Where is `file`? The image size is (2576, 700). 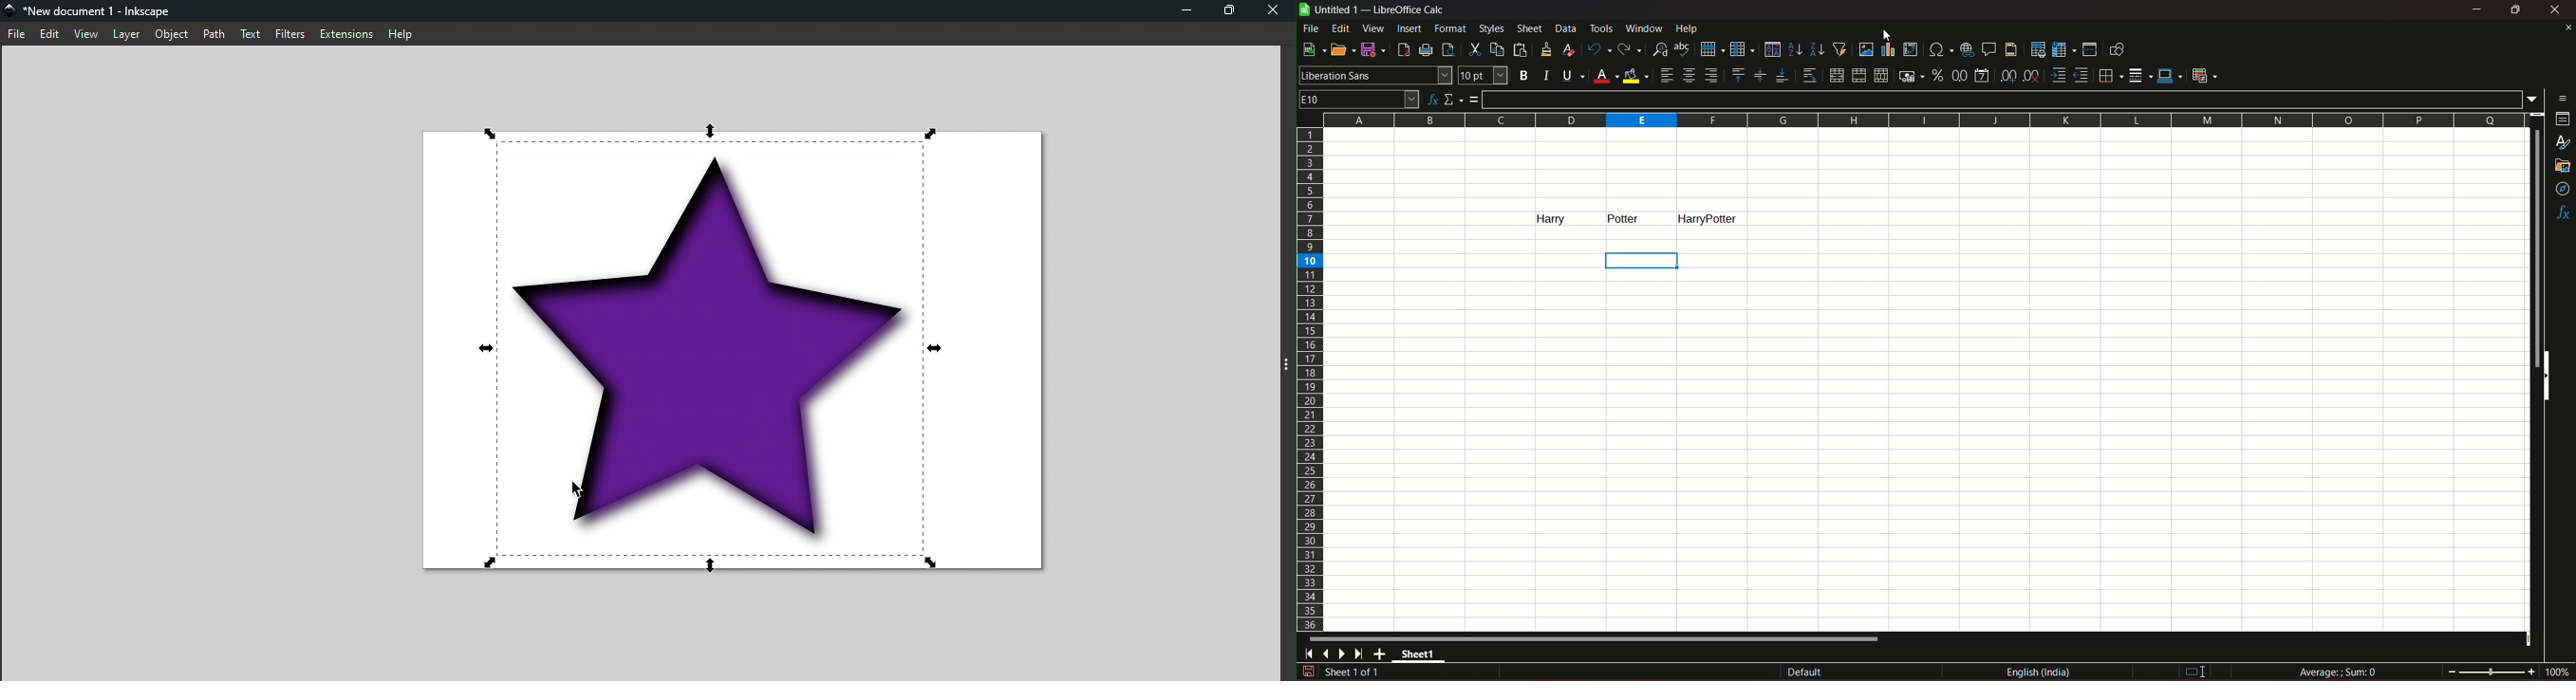
file is located at coordinates (1312, 28).